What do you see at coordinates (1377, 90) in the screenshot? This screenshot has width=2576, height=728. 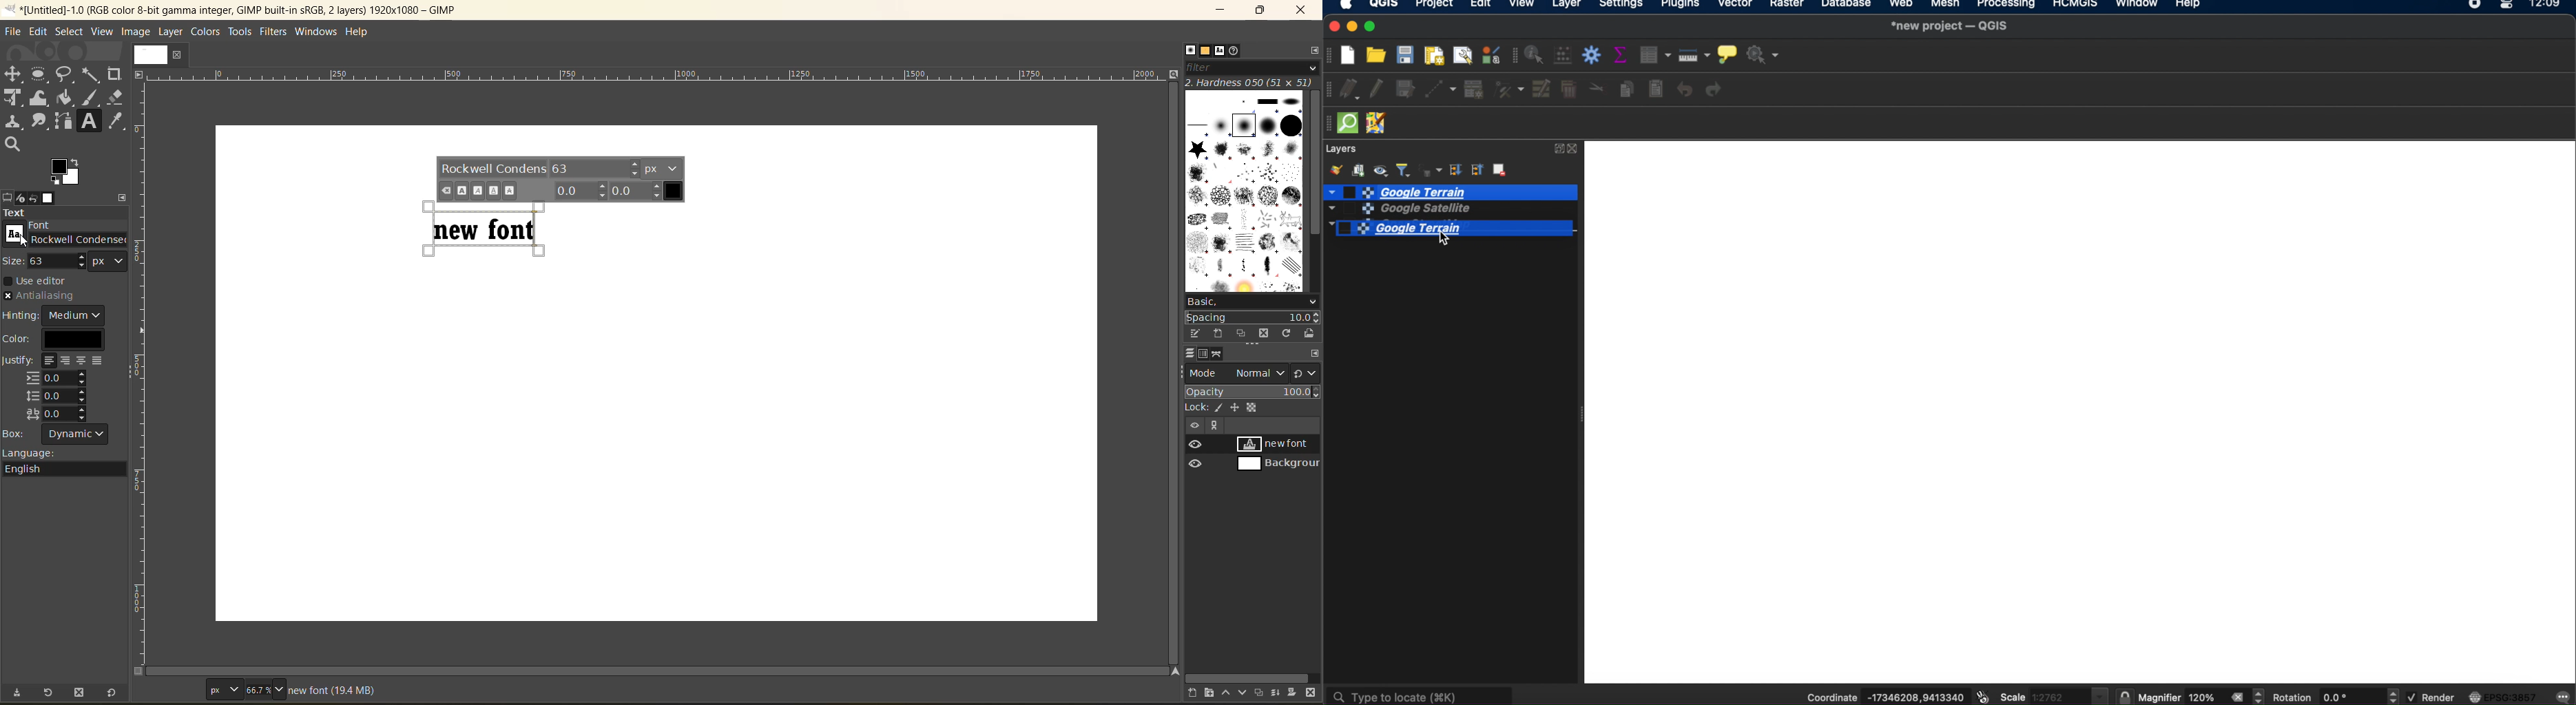 I see `toggle editing` at bounding box center [1377, 90].